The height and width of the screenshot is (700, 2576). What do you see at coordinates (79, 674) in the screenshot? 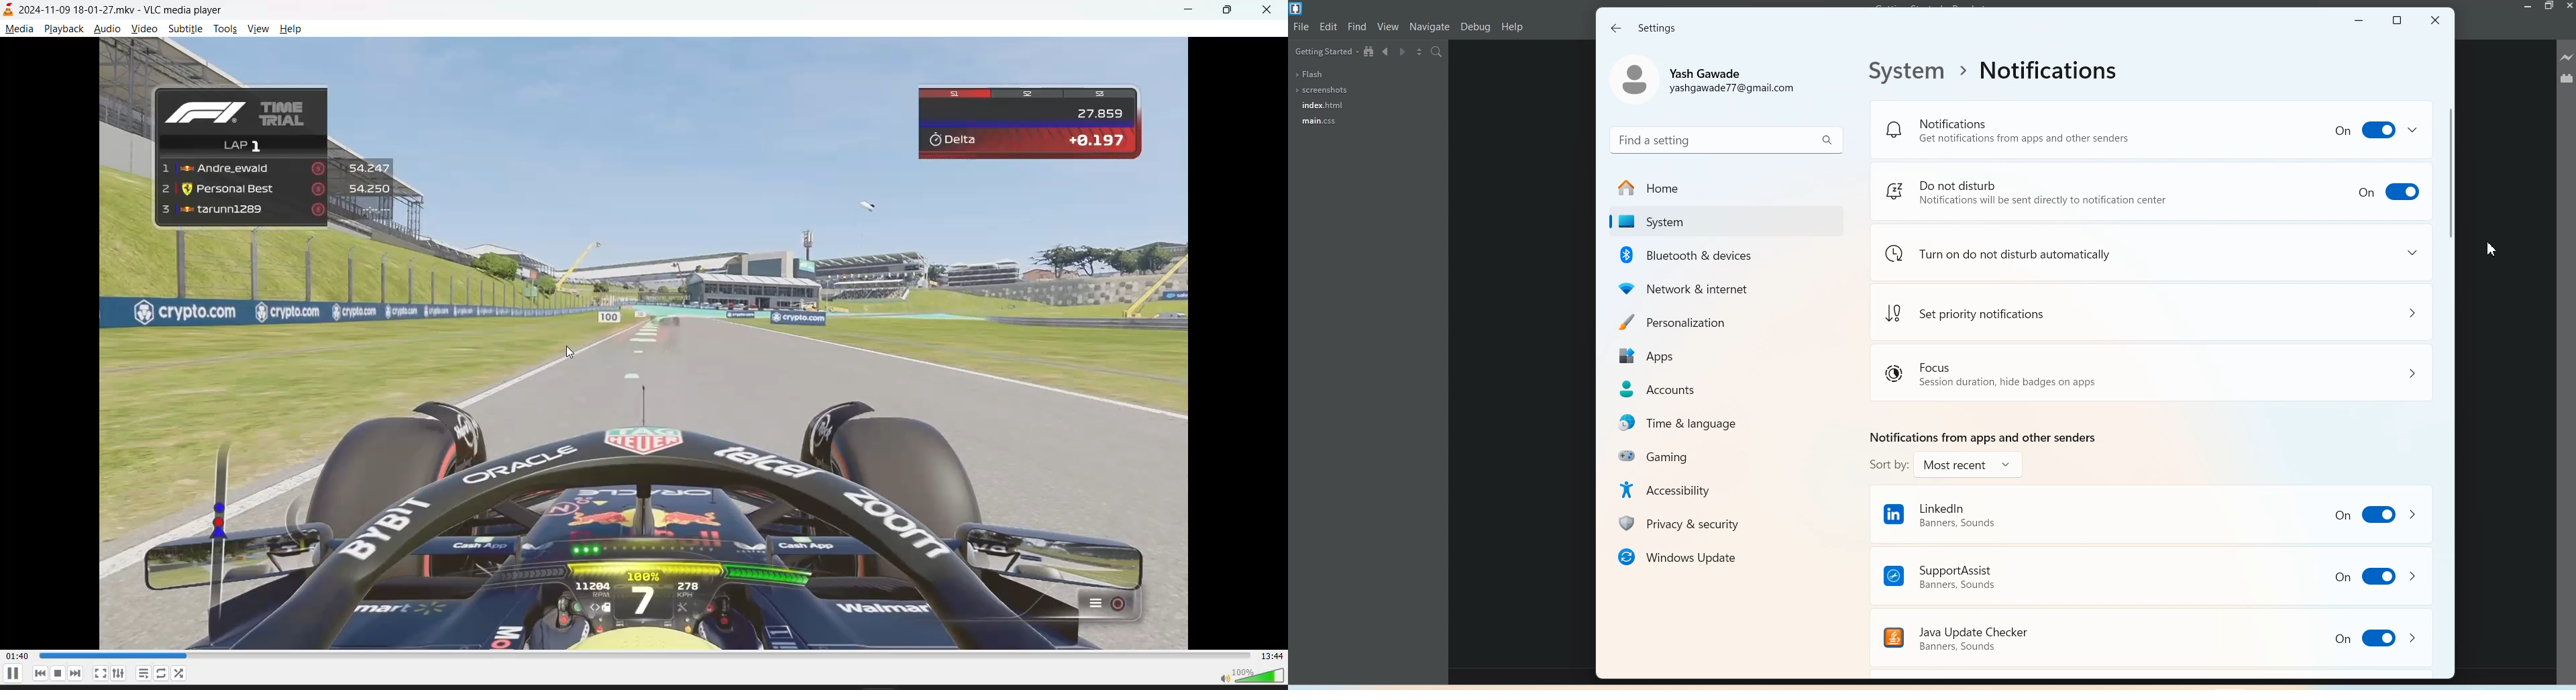
I see `next` at bounding box center [79, 674].